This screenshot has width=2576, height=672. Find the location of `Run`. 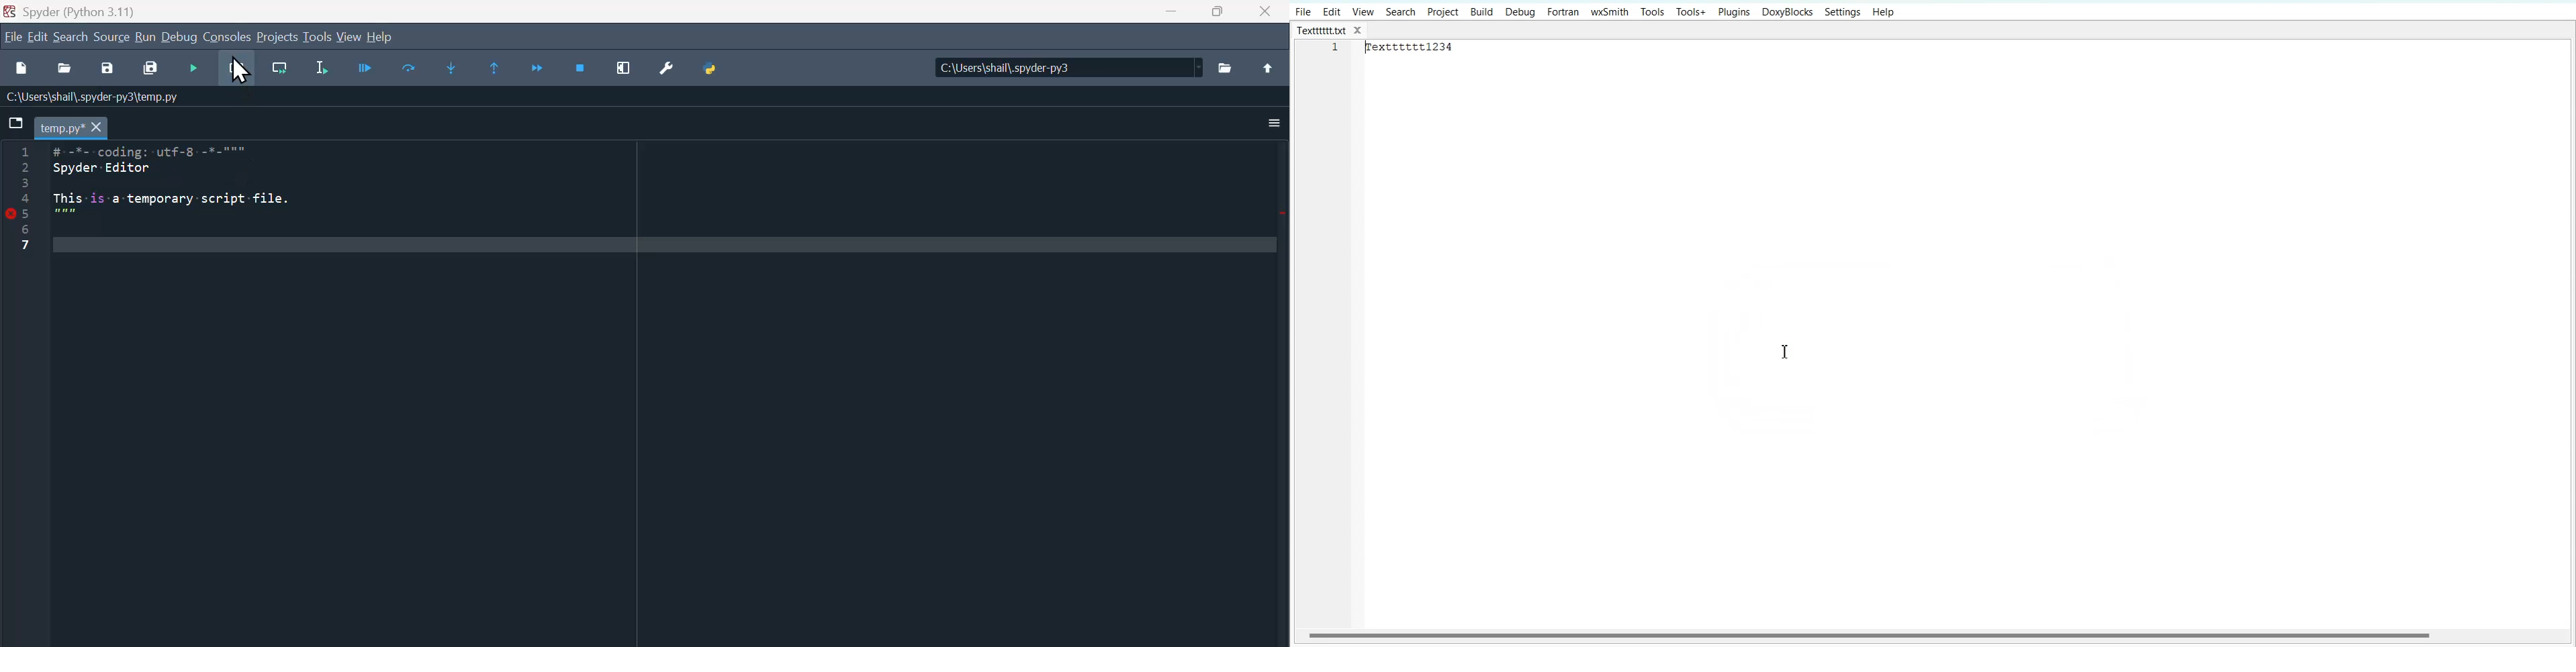

Run is located at coordinates (145, 36).